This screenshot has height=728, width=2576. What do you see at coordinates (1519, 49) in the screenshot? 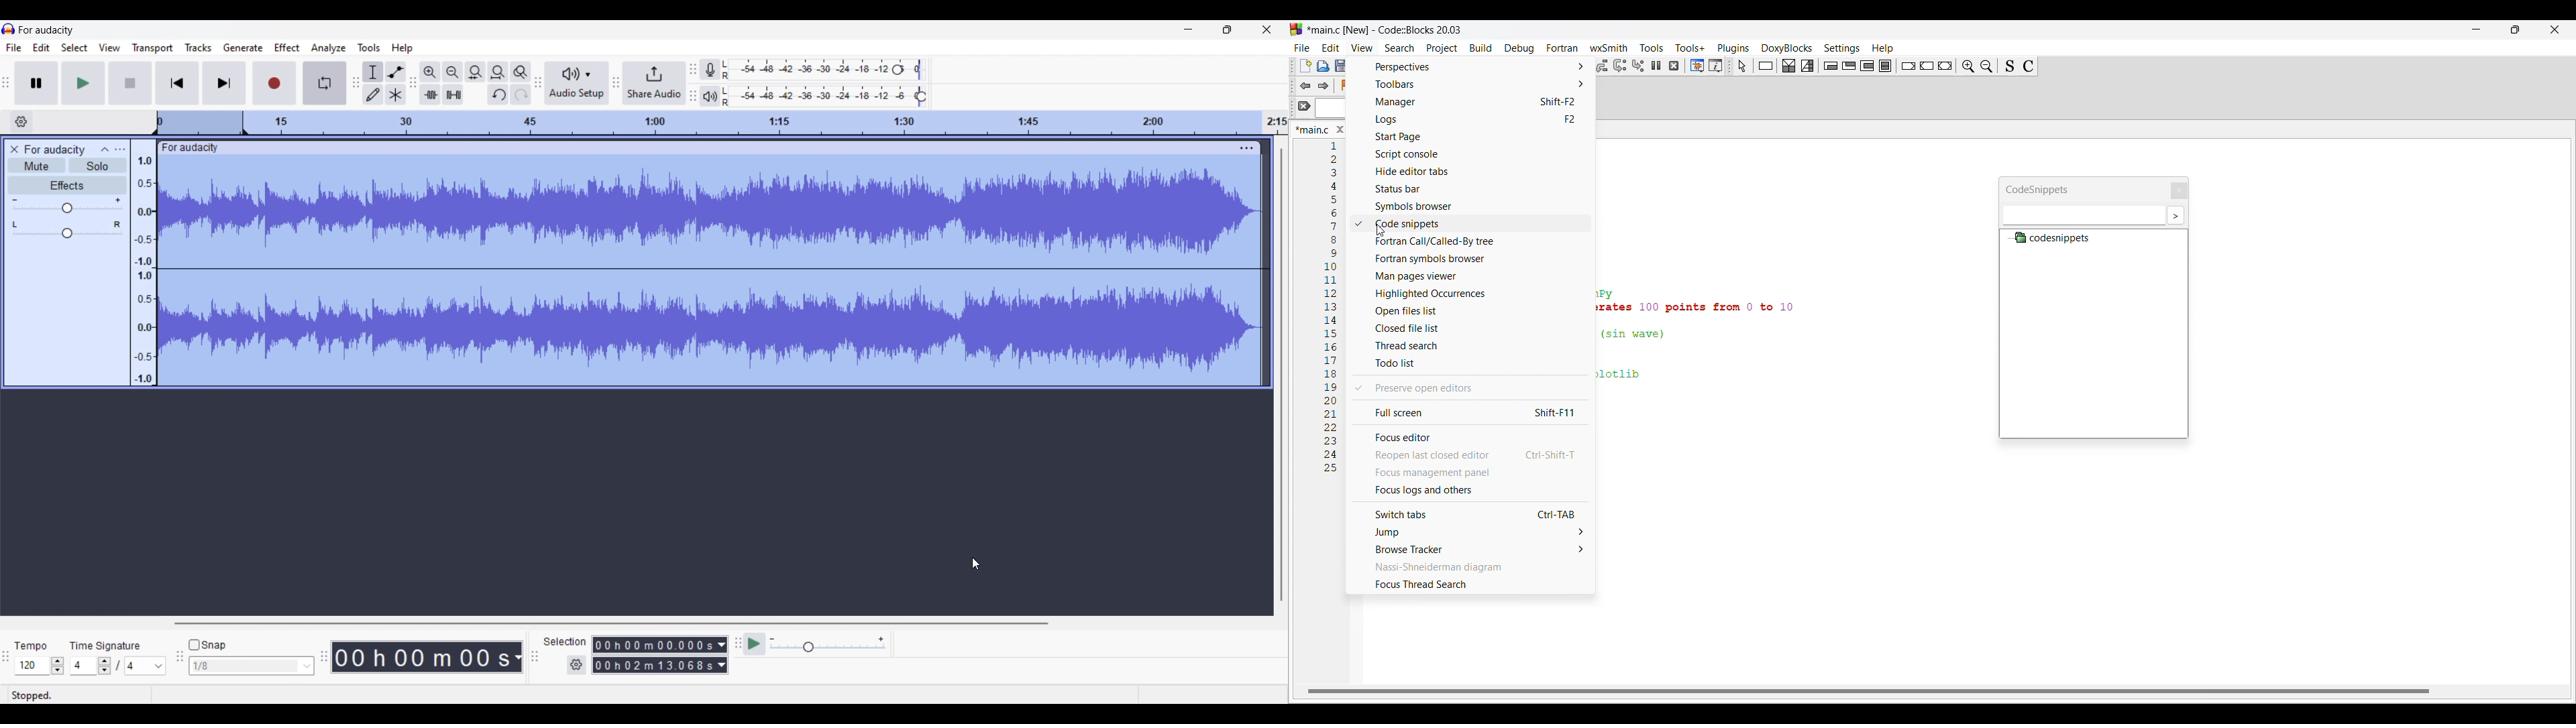
I see `Debug menu` at bounding box center [1519, 49].